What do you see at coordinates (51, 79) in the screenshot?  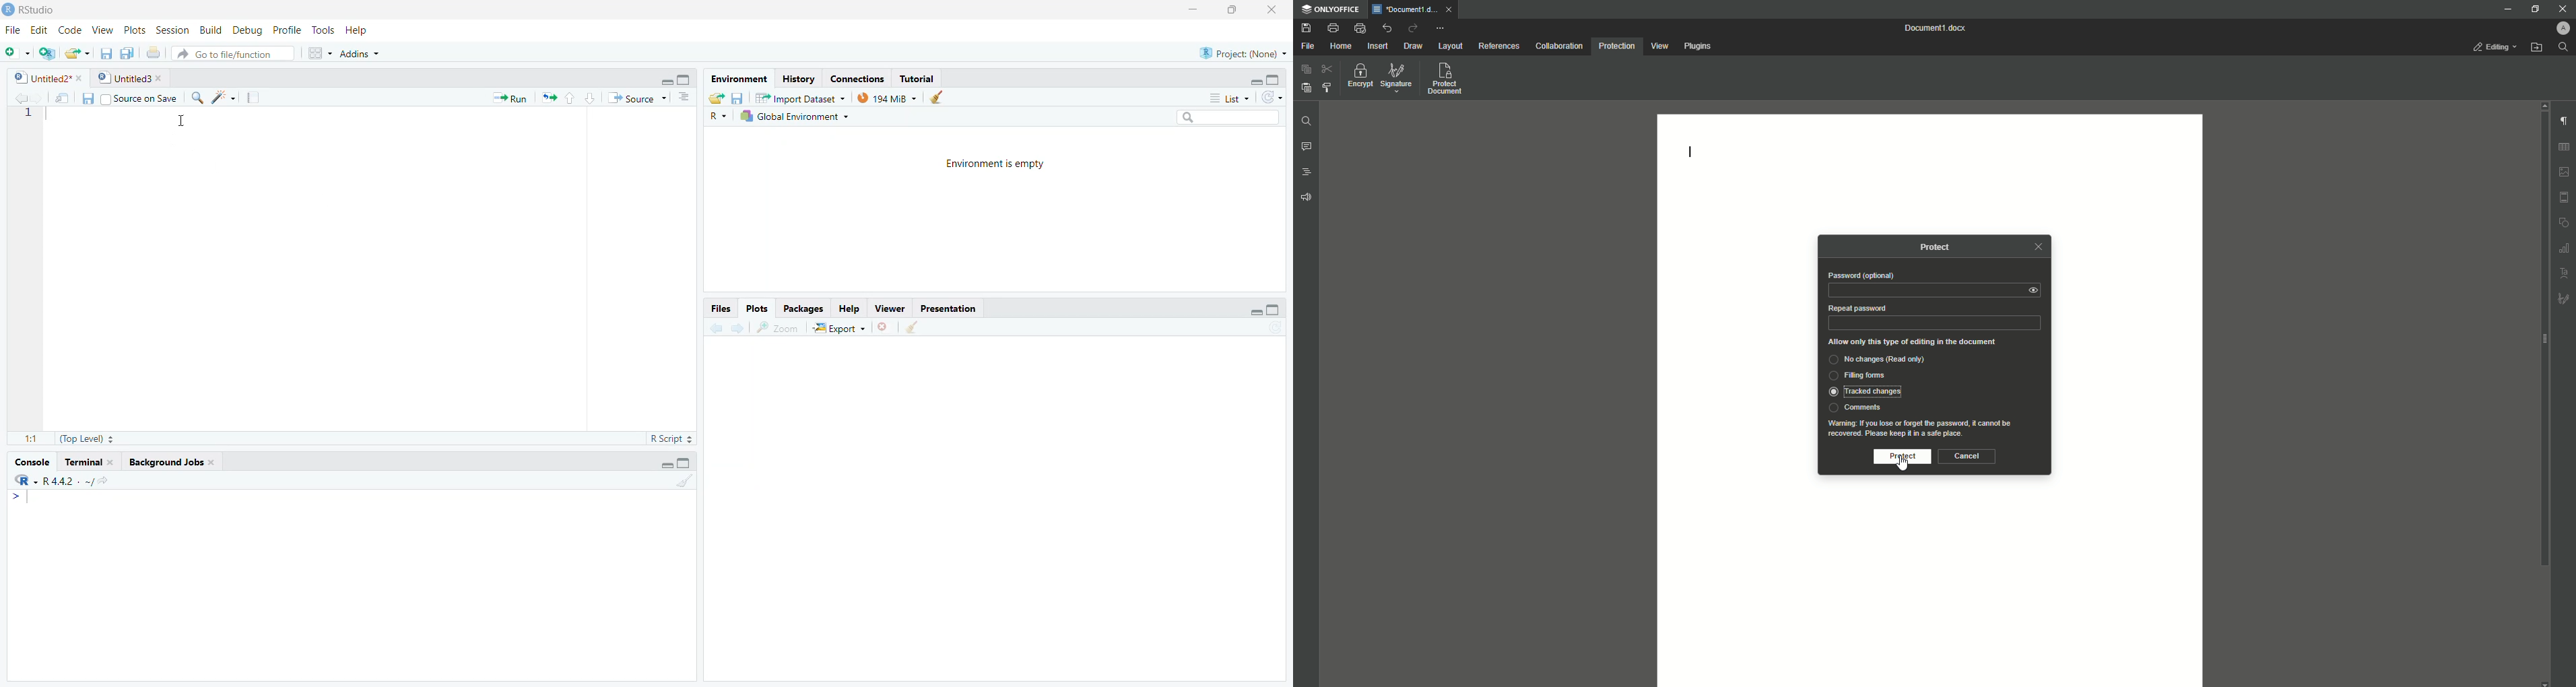 I see `Untitled2` at bounding box center [51, 79].